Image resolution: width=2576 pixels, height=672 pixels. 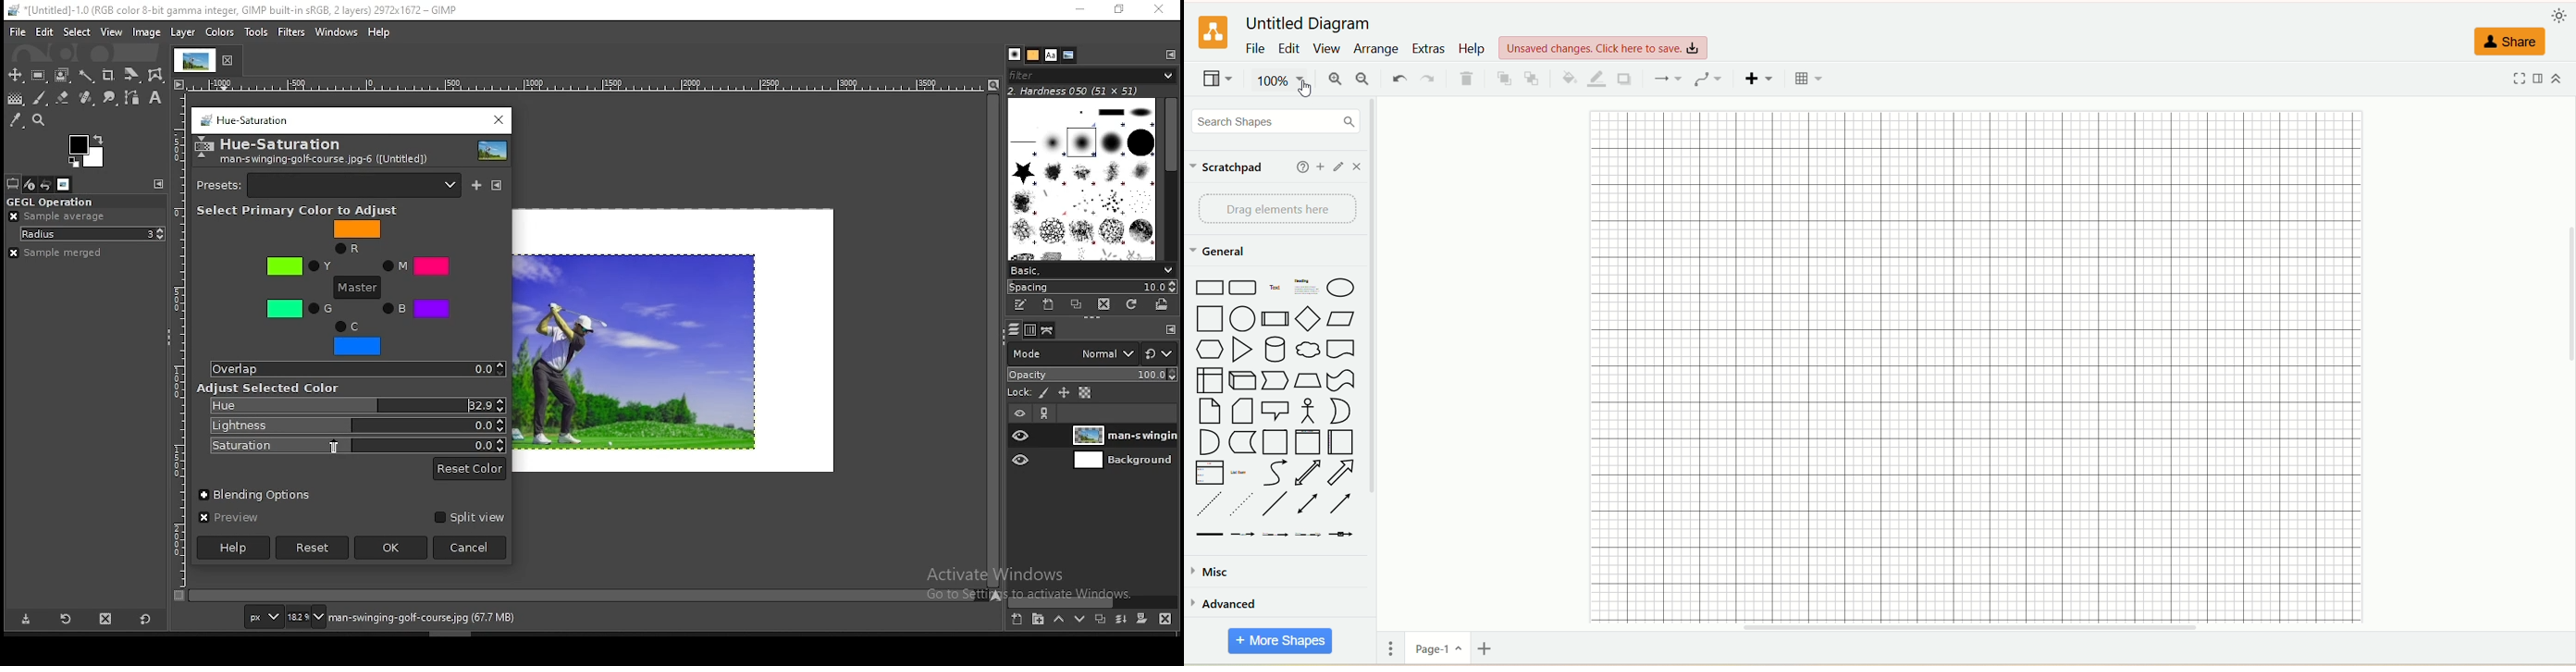 I want to click on dotted line, so click(x=1241, y=504).